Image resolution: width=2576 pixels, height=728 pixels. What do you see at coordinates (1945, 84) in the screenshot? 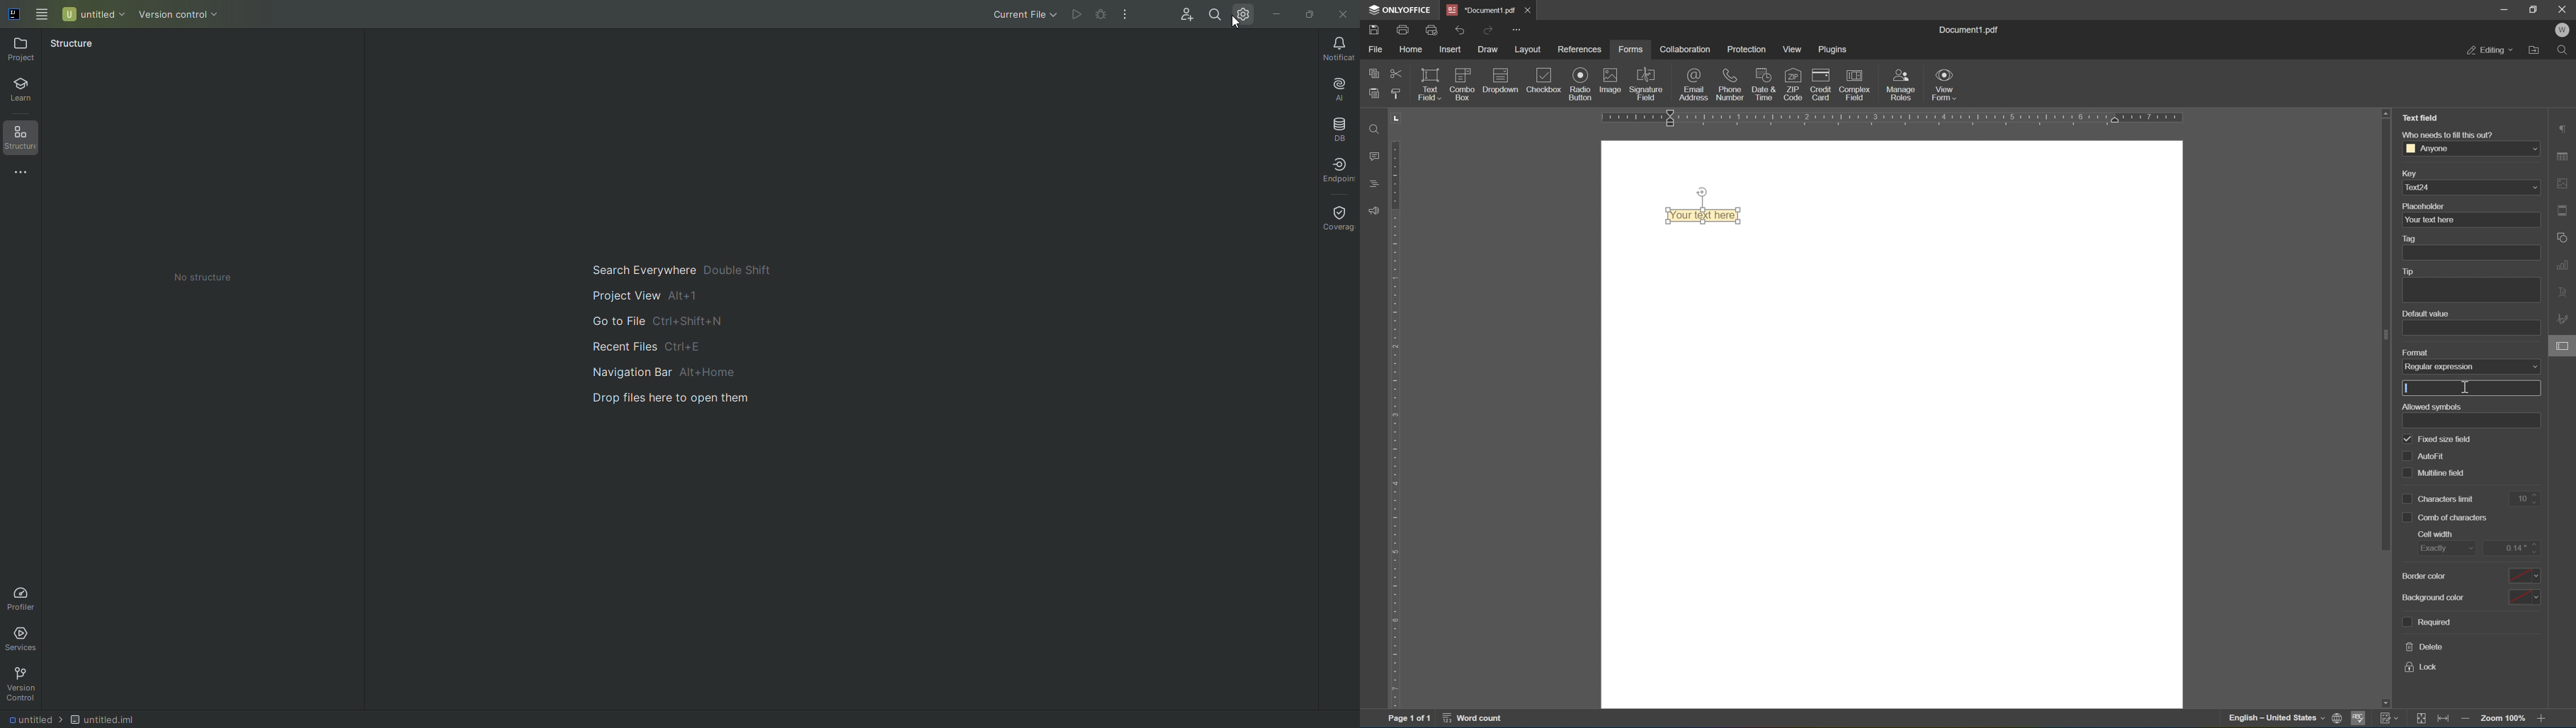
I see `view form` at bounding box center [1945, 84].